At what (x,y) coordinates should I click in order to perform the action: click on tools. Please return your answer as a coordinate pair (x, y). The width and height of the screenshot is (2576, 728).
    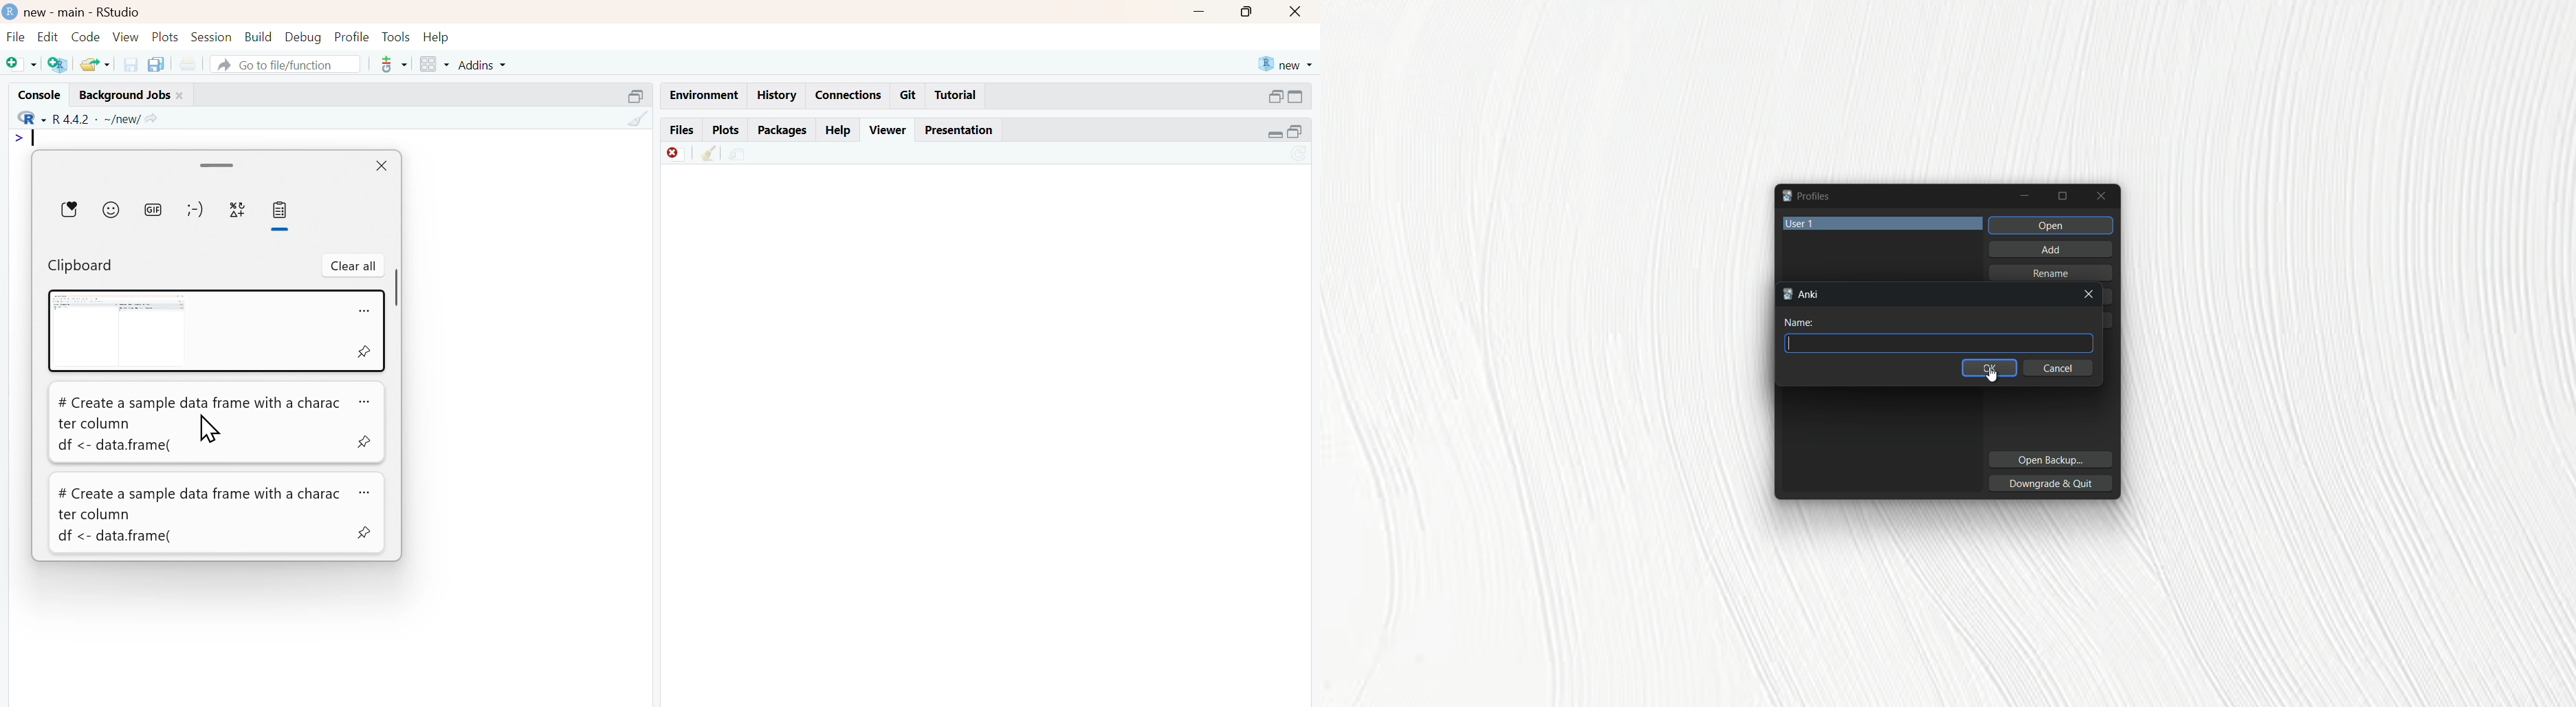
    Looking at the image, I should click on (395, 64).